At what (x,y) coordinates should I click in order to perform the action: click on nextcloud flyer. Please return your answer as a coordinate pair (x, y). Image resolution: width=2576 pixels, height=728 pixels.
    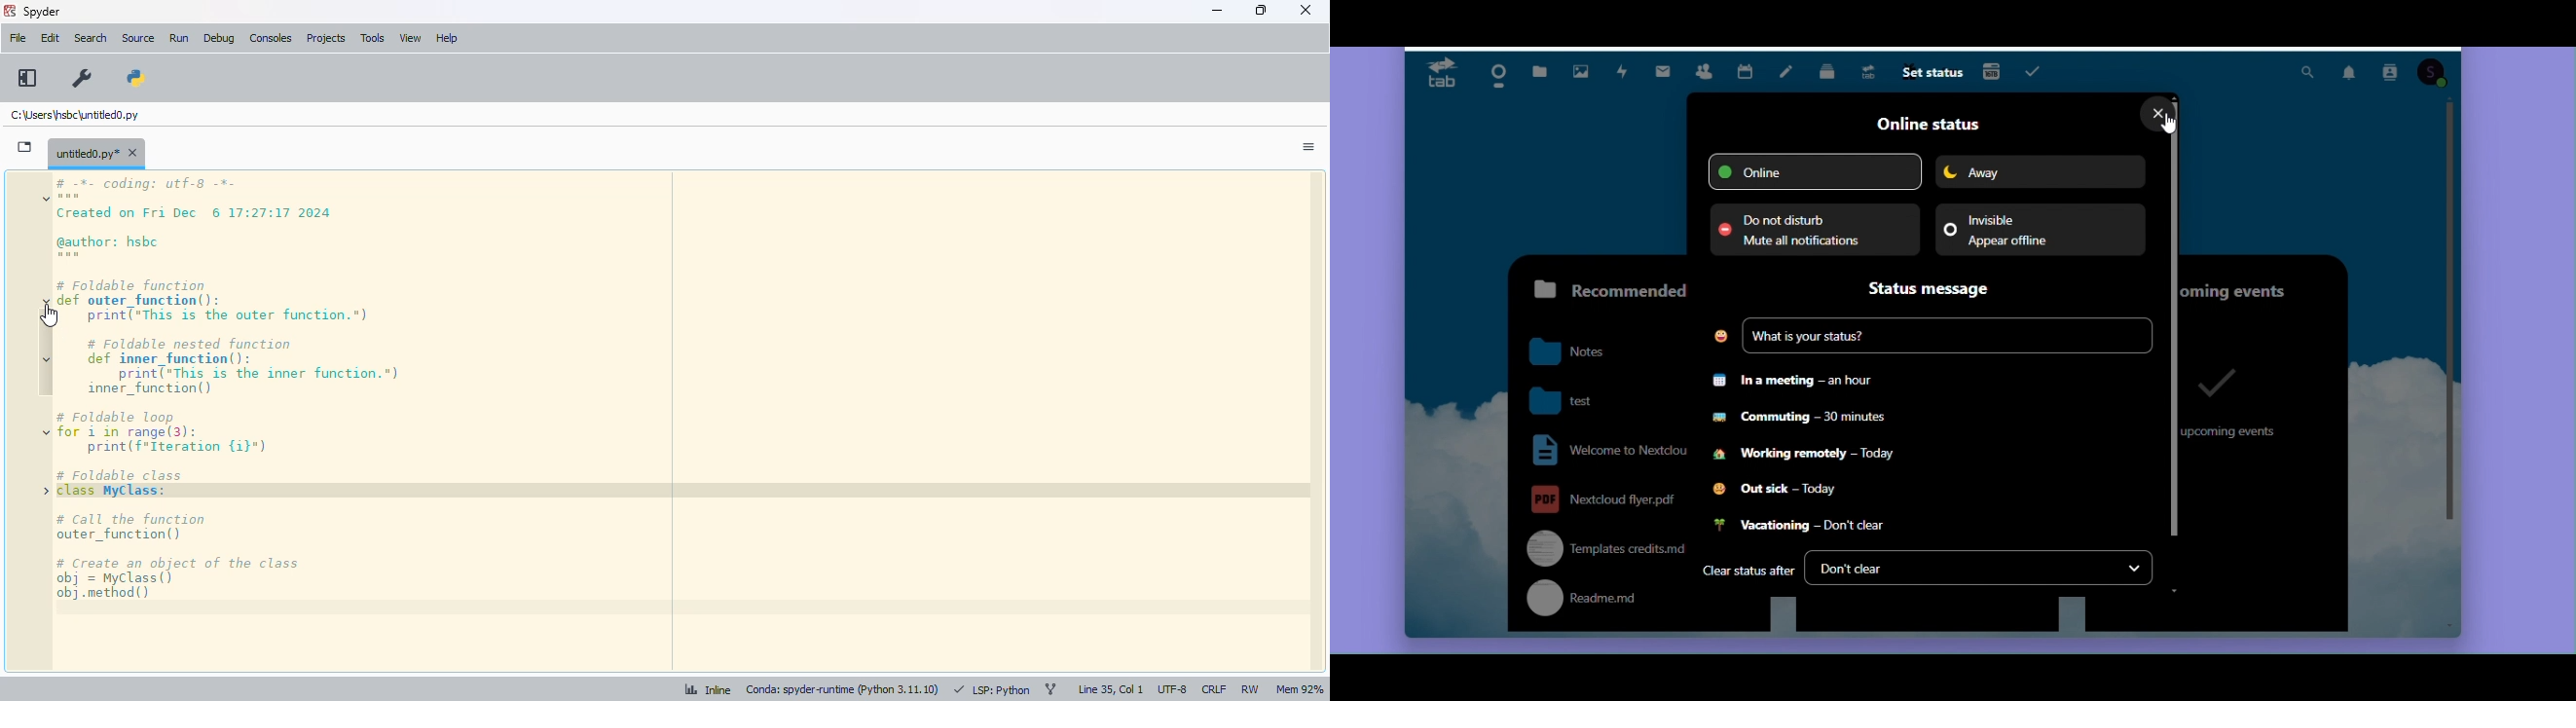
    Looking at the image, I should click on (1604, 498).